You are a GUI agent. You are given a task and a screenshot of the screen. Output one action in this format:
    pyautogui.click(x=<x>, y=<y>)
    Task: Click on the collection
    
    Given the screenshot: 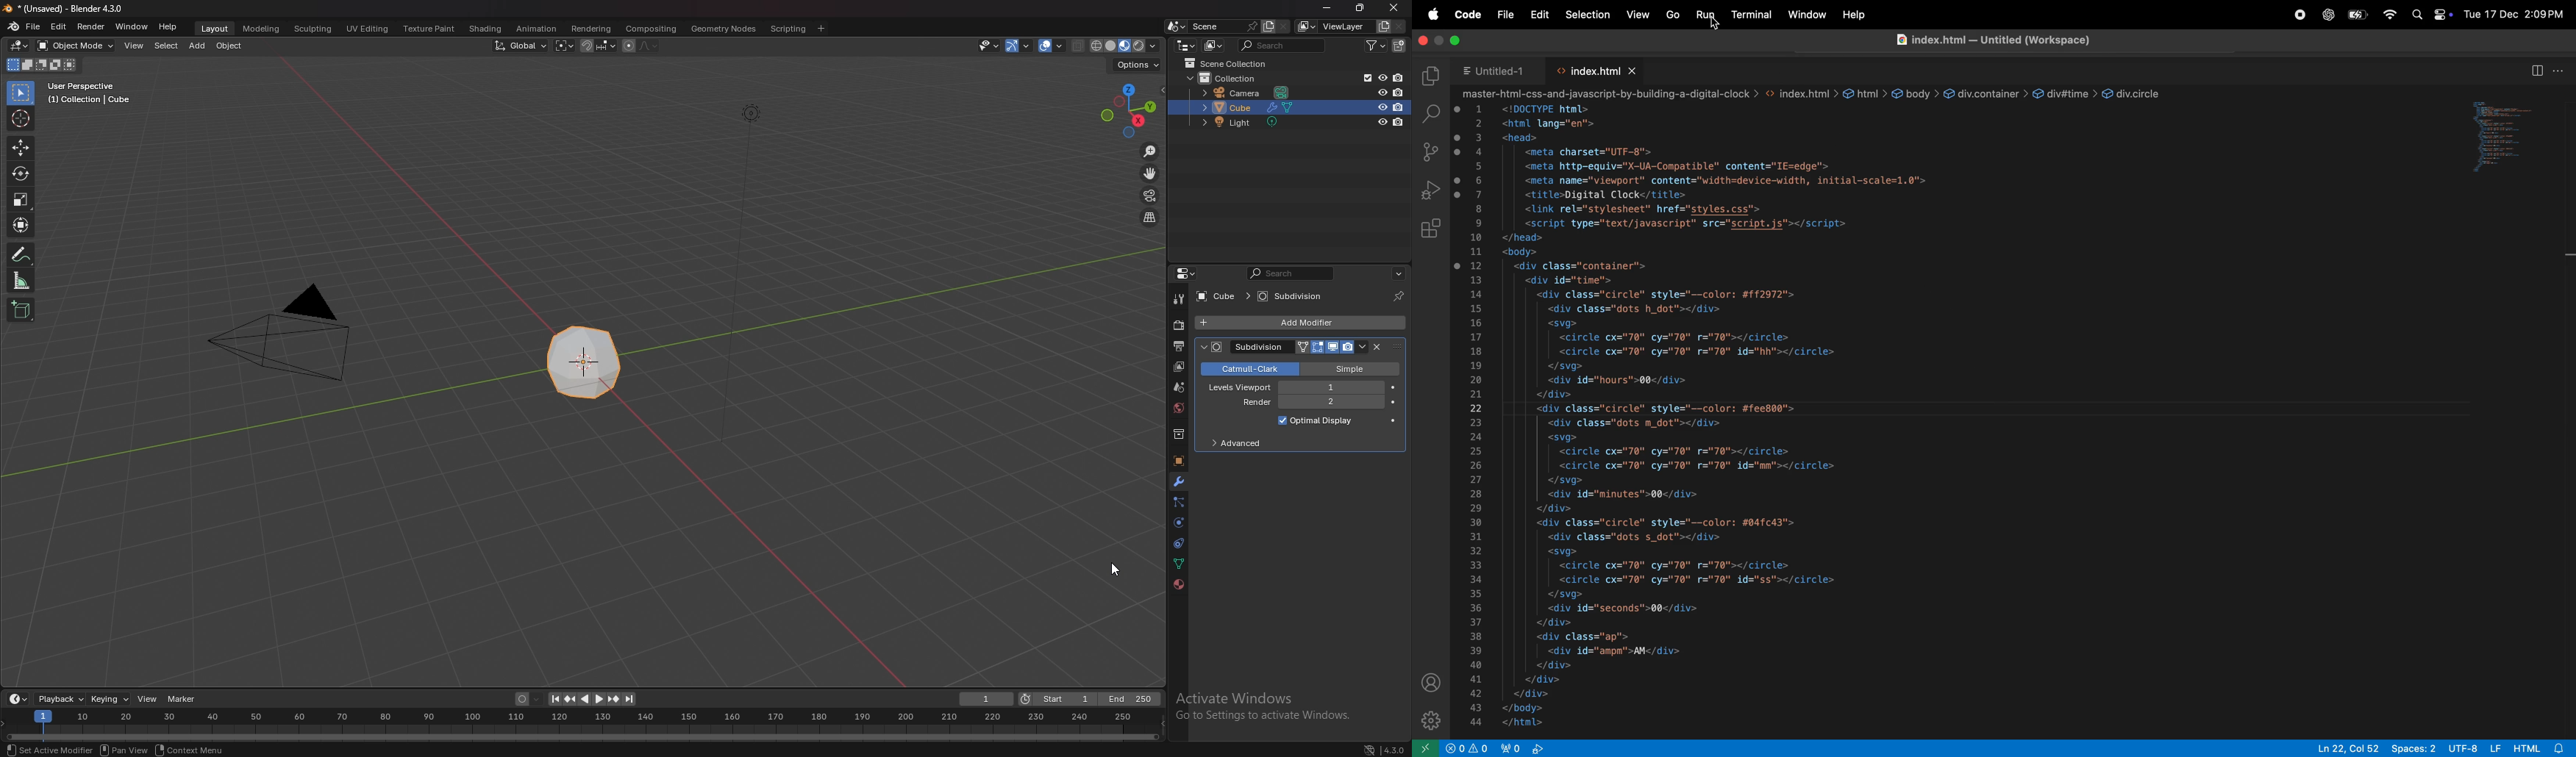 What is the action you would take?
    pyautogui.click(x=1238, y=79)
    